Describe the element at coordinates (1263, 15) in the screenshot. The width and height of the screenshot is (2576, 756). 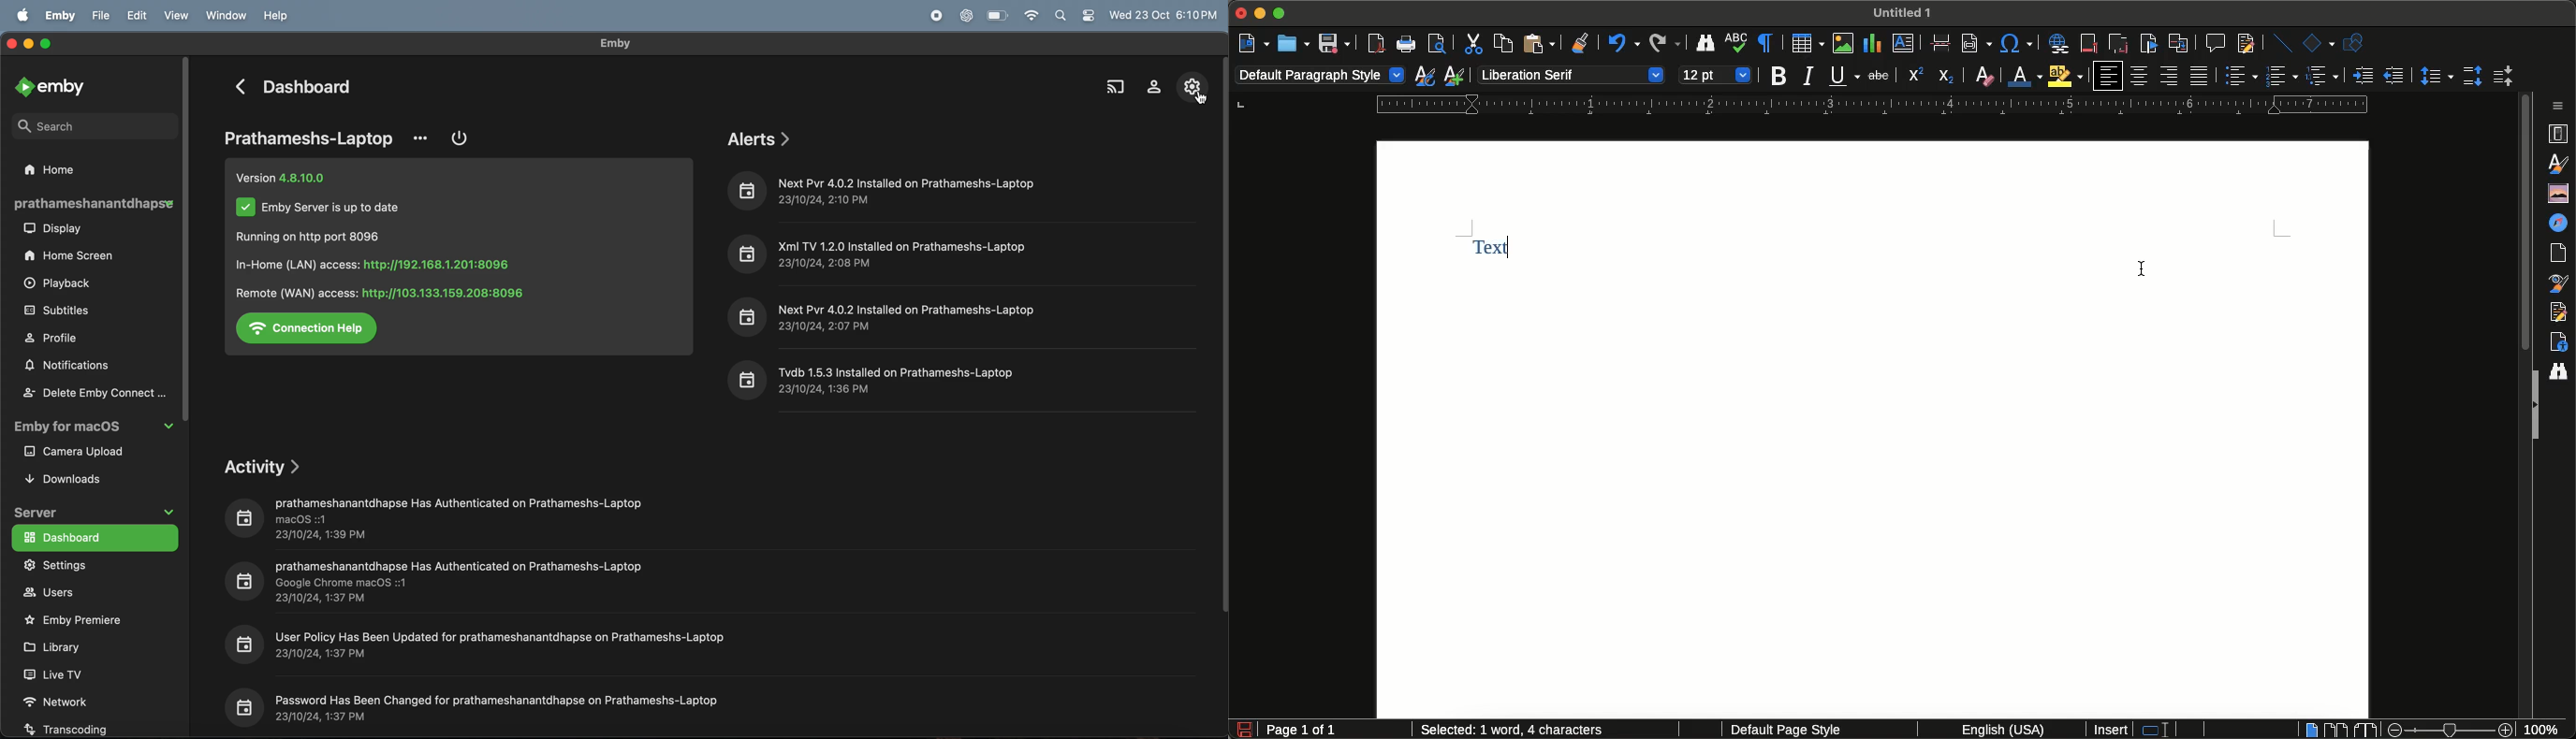
I see `Minimize` at that location.